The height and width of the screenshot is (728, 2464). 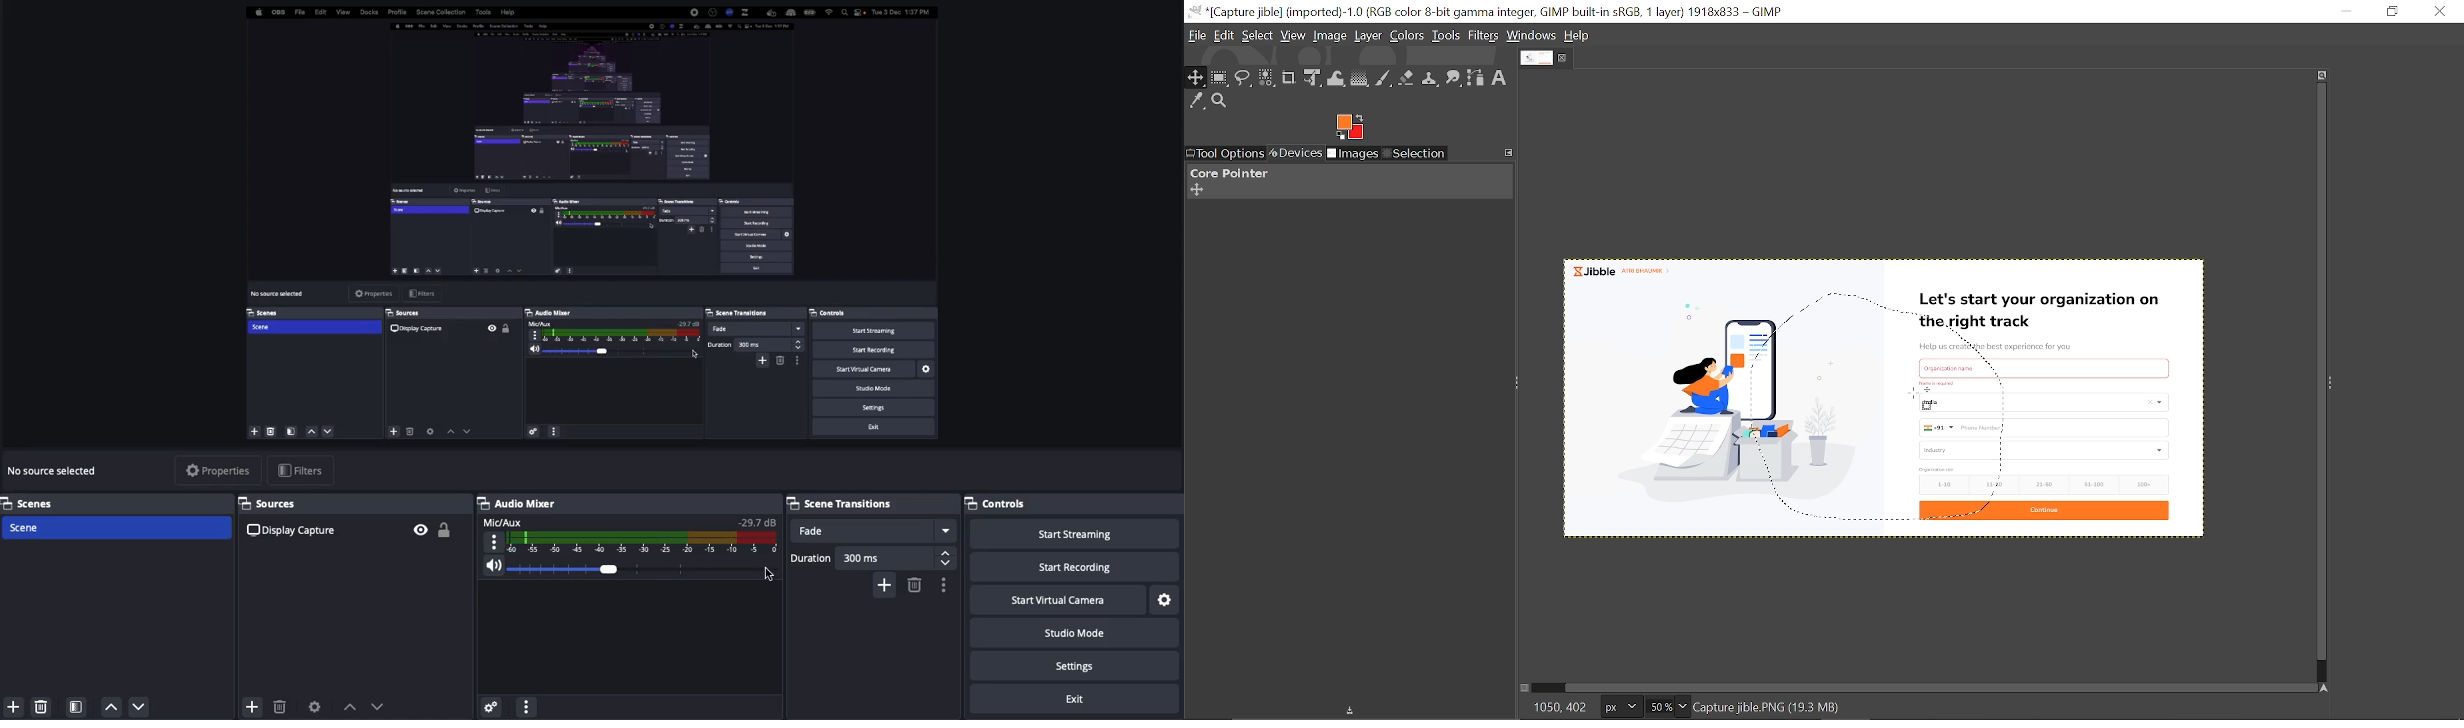 What do you see at coordinates (884, 586) in the screenshot?
I see `Add` at bounding box center [884, 586].